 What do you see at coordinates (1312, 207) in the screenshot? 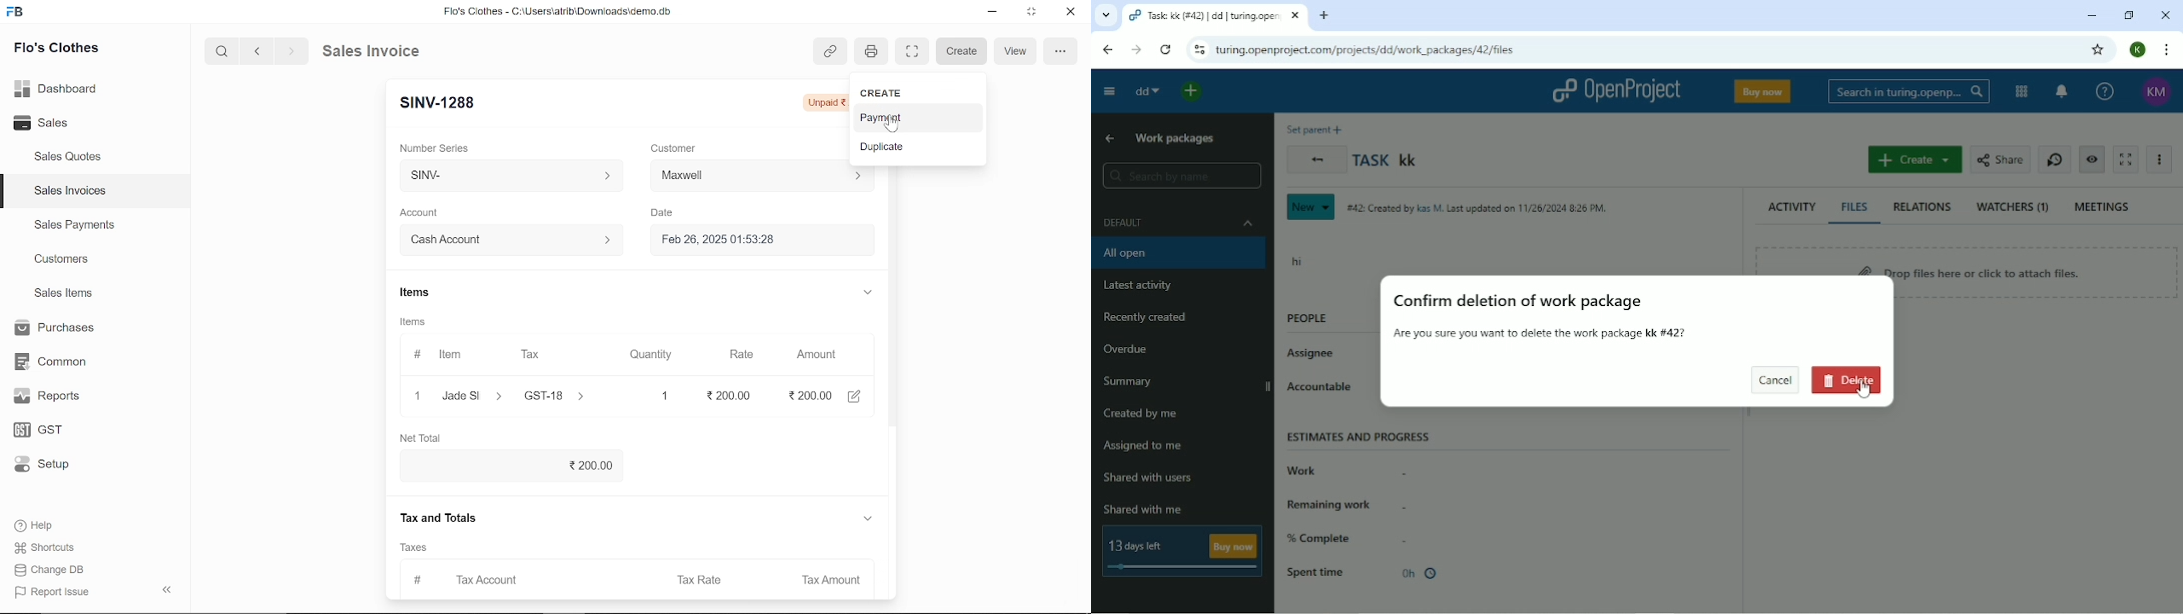
I see `New` at bounding box center [1312, 207].